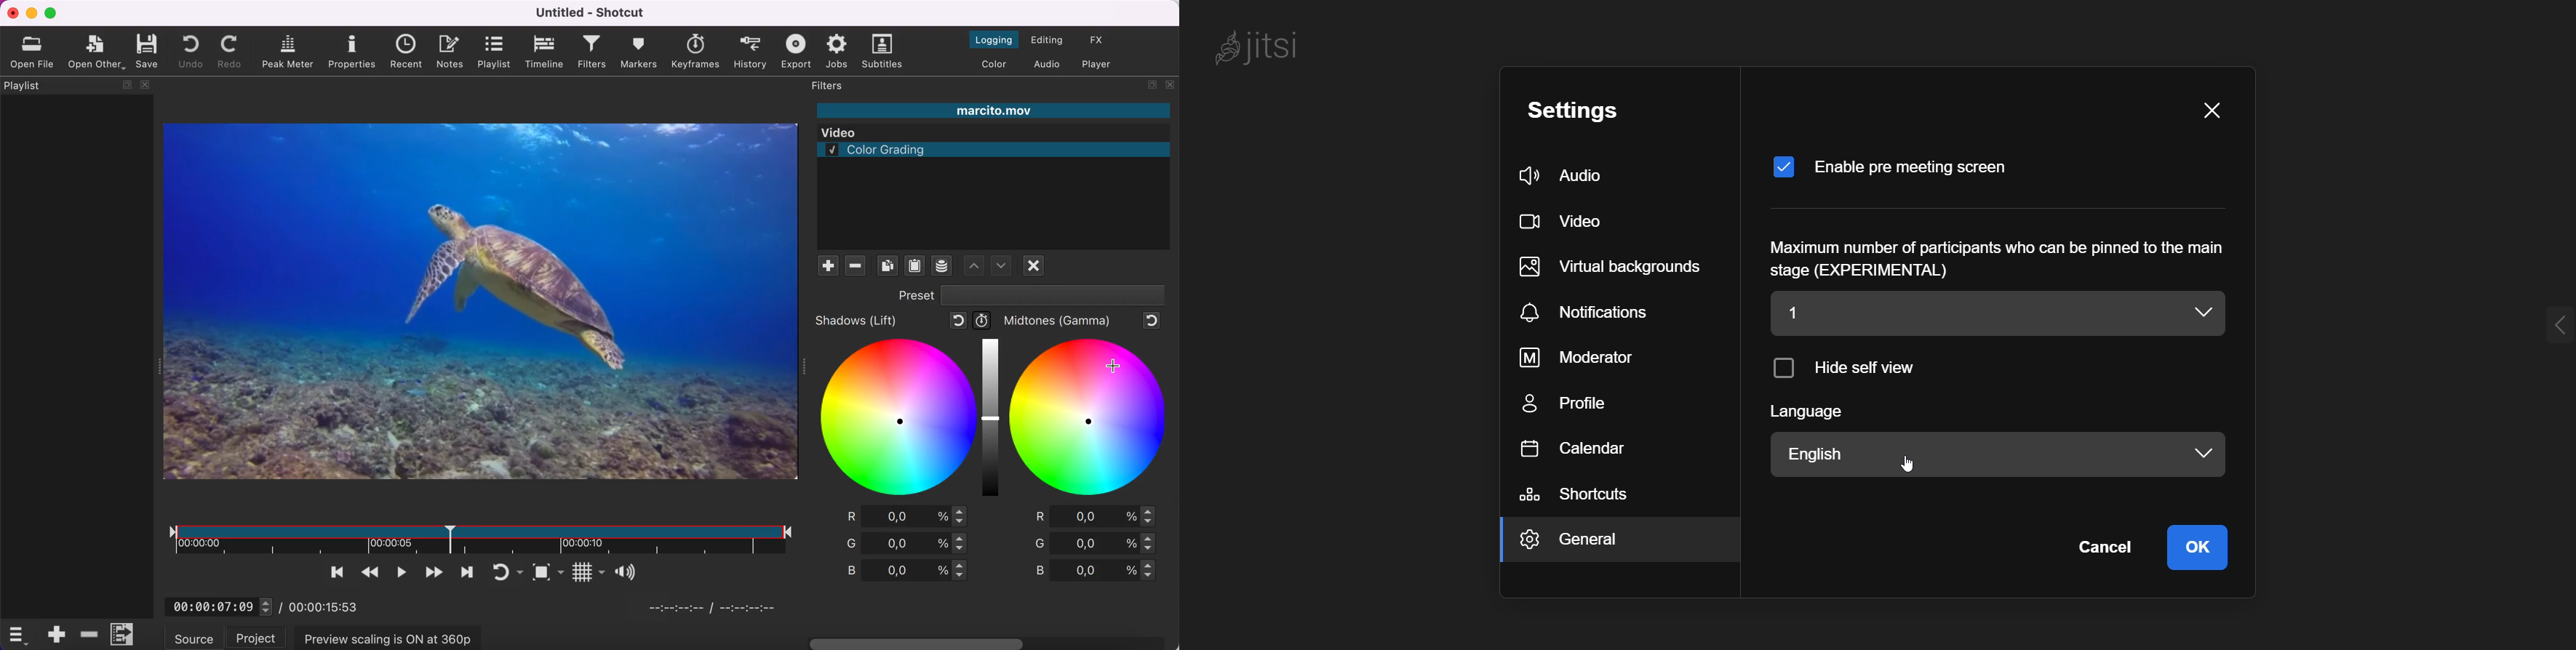 The image size is (2576, 672). I want to click on clip, so click(478, 308).